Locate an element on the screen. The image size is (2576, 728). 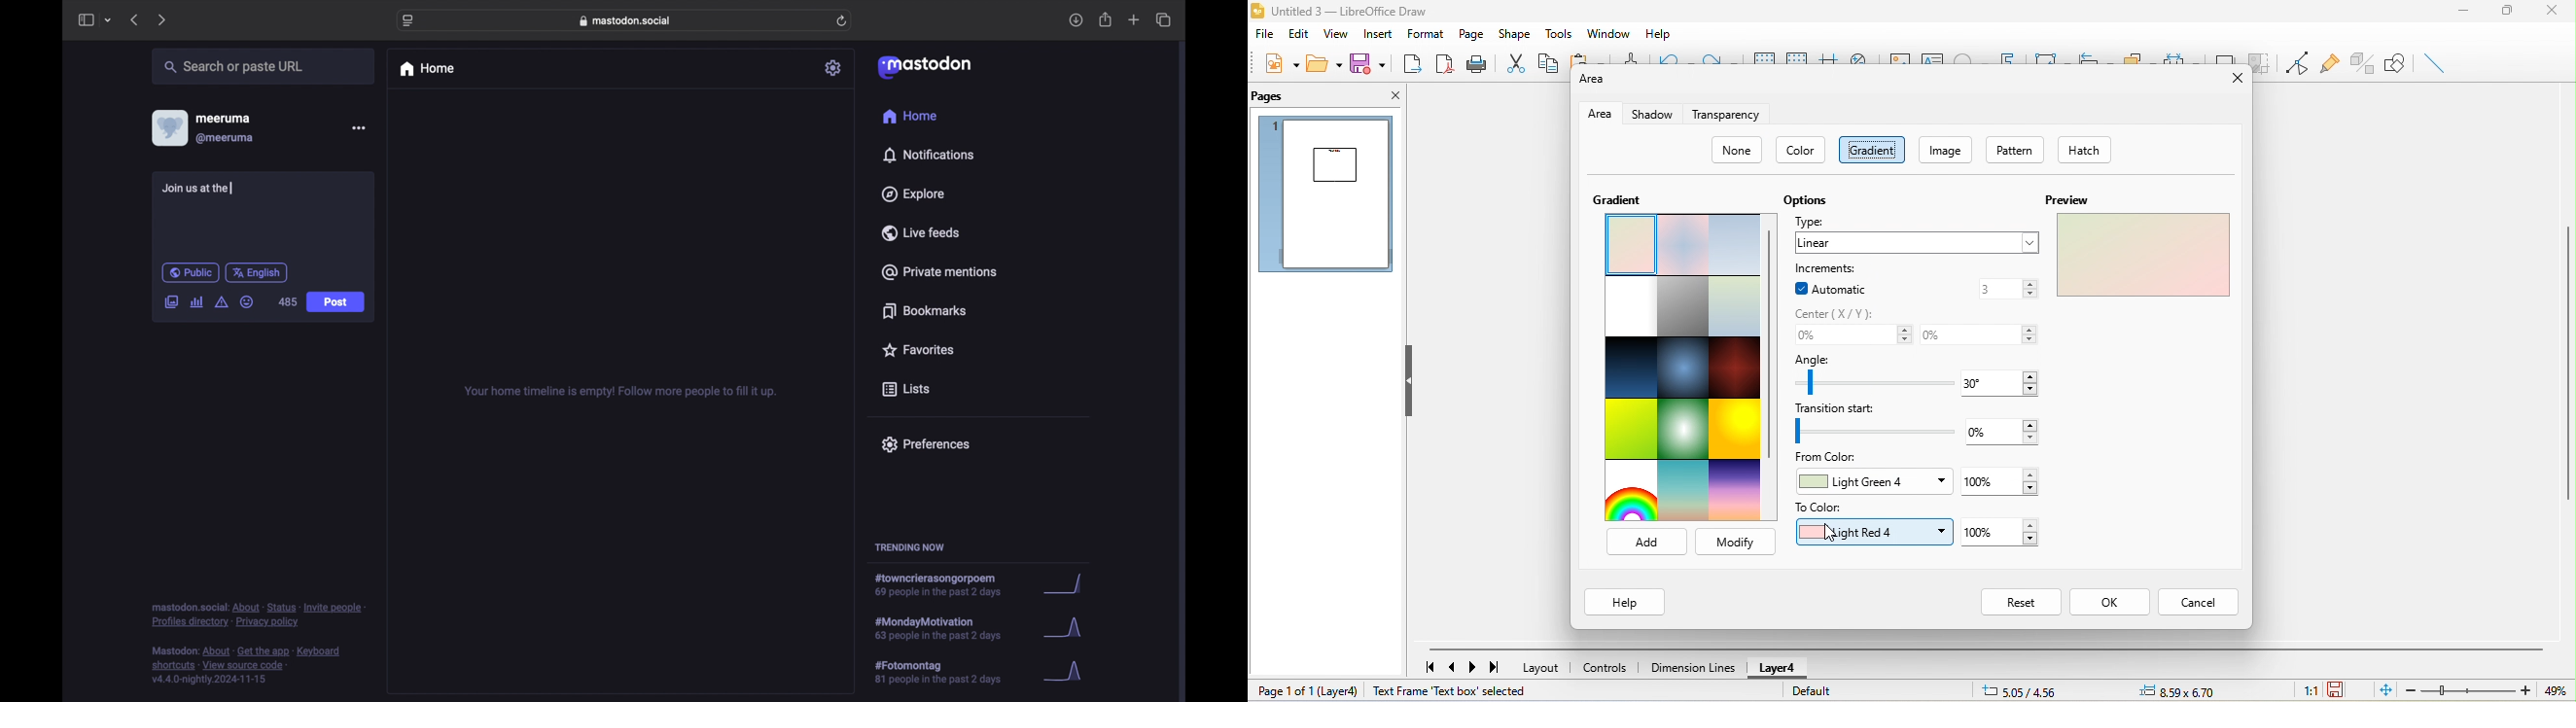
default is located at coordinates (1837, 694).